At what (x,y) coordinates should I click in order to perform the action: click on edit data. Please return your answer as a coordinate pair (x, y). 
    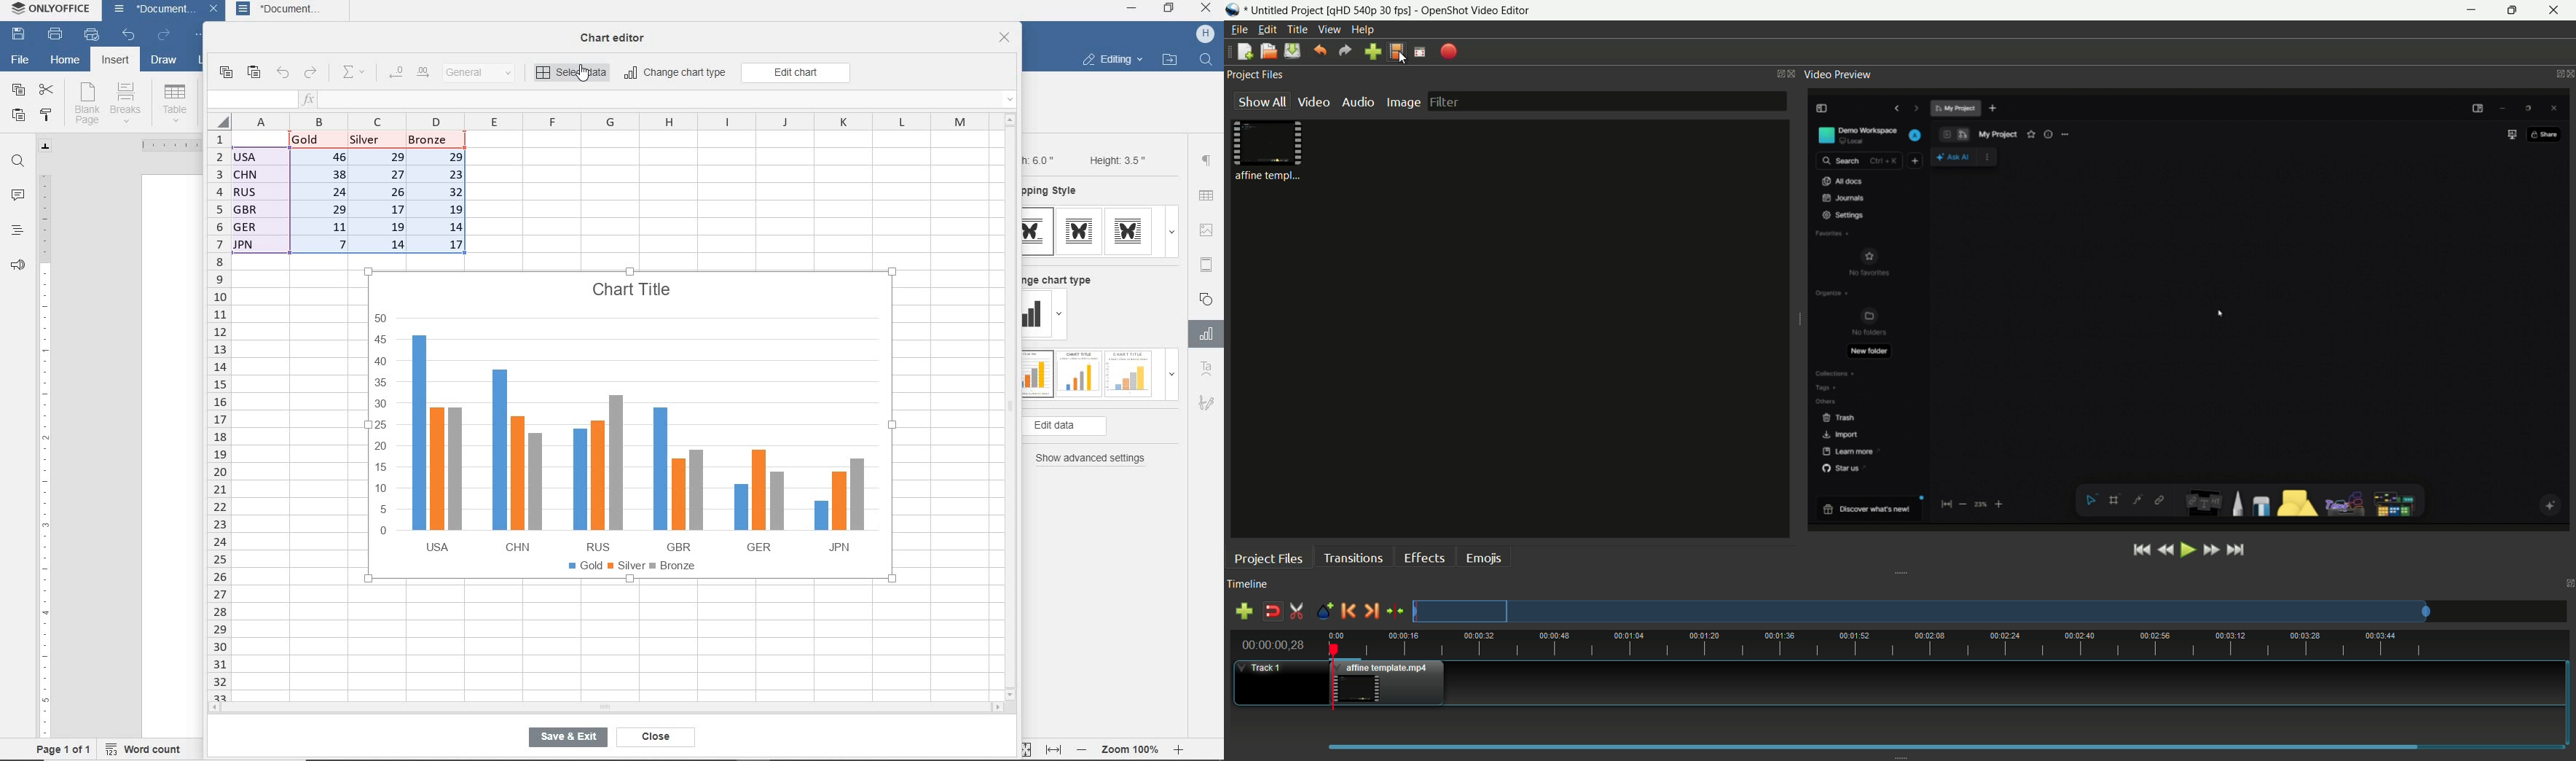
    Looking at the image, I should click on (1088, 426).